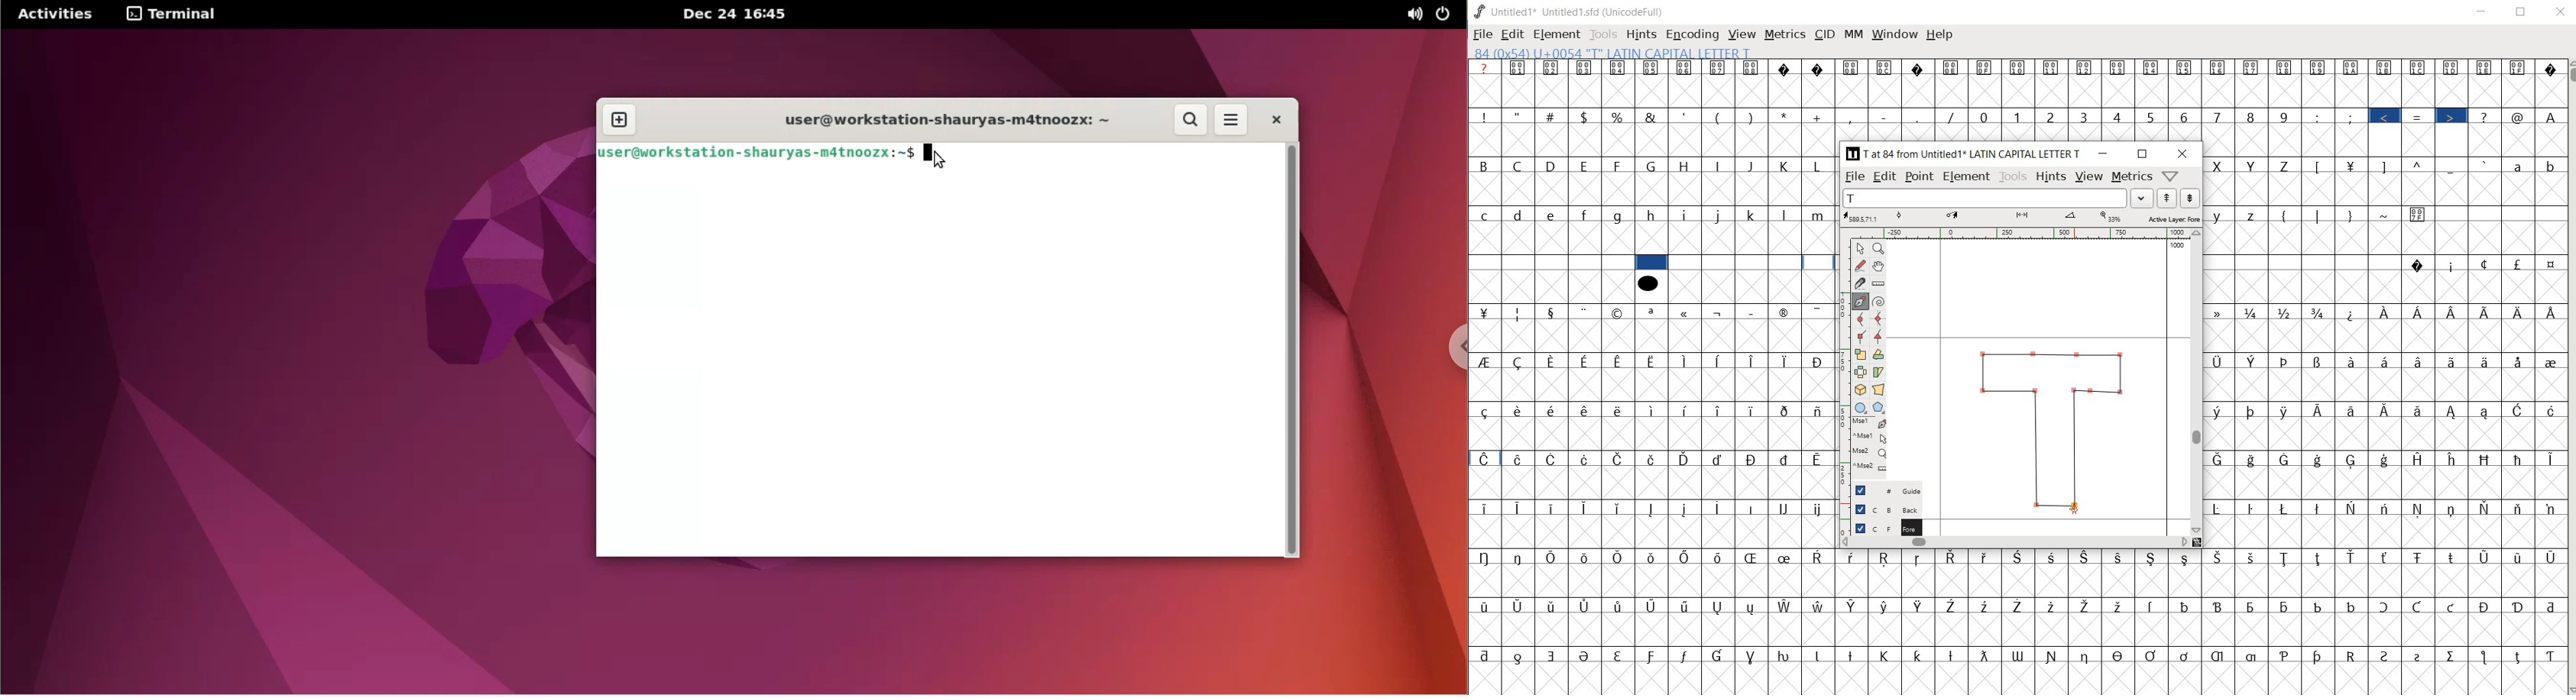  I want to click on Symbol, so click(2285, 654).